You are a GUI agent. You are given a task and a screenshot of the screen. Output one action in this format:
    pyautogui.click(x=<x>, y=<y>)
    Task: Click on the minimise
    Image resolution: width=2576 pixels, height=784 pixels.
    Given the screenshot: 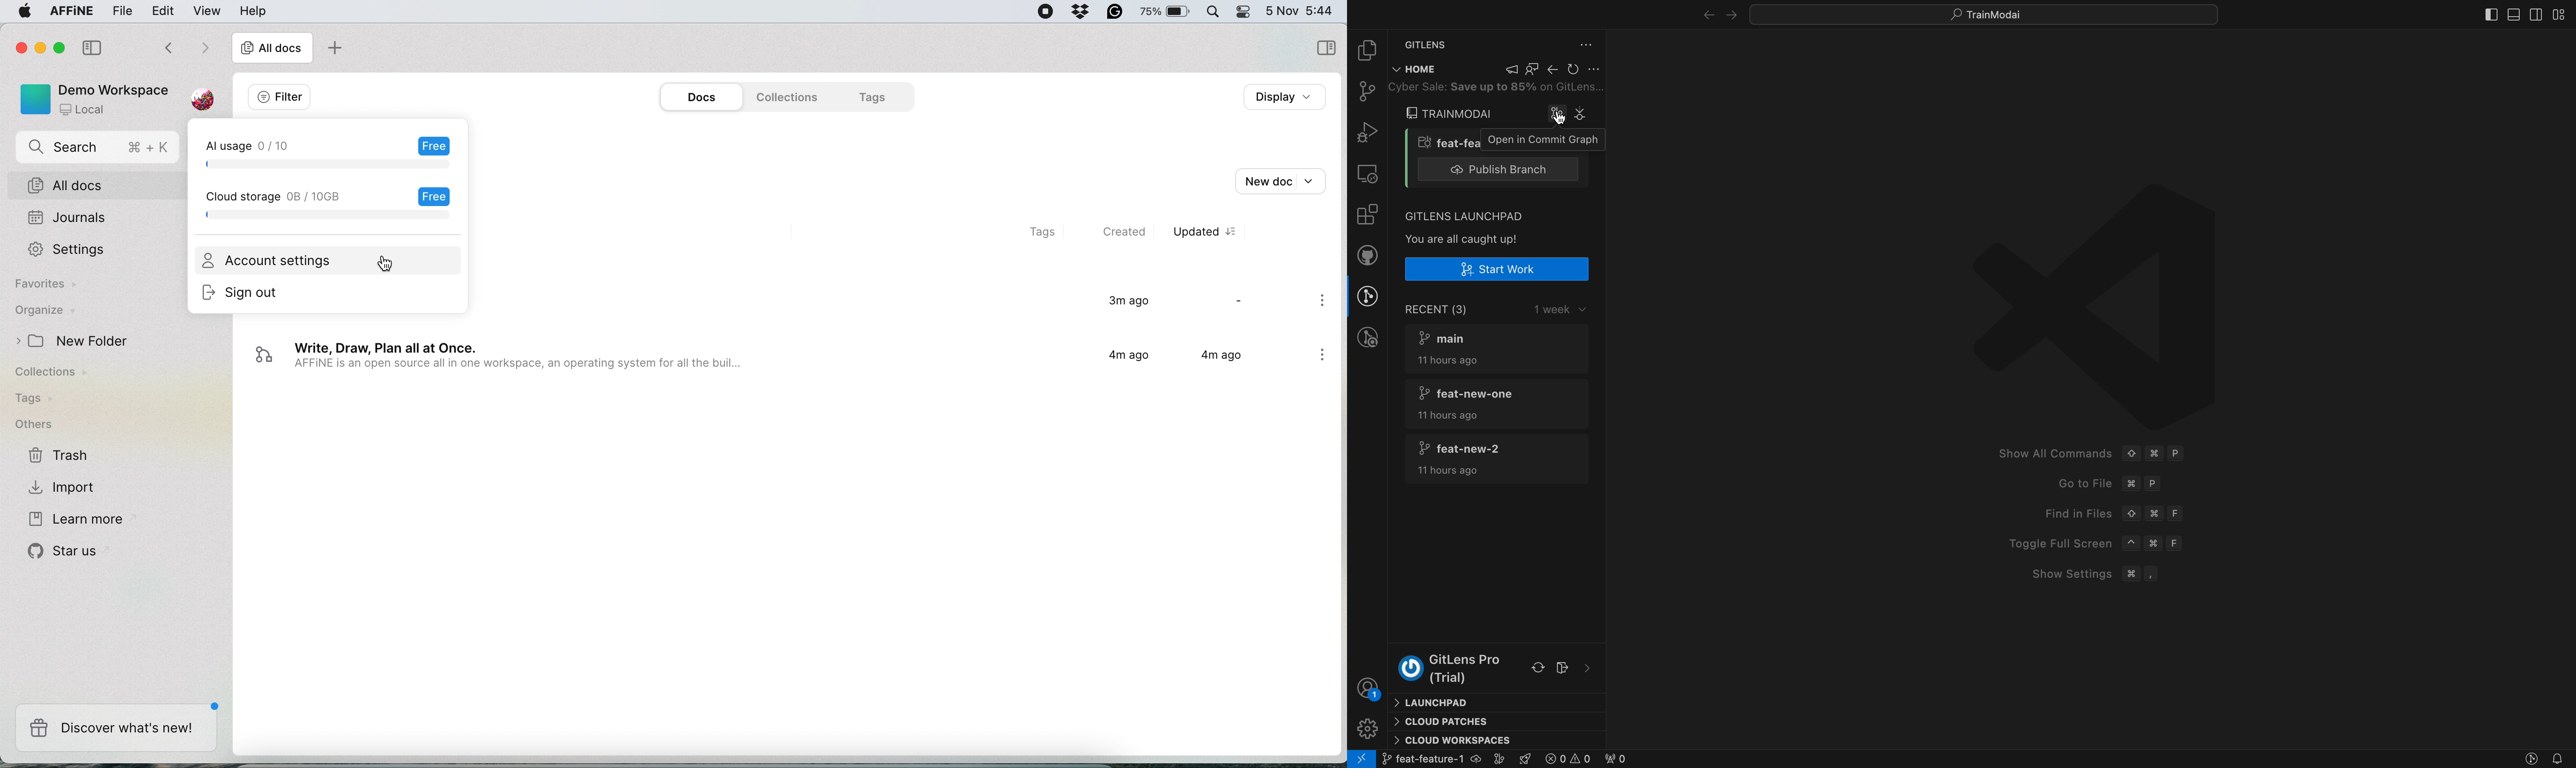 What is the action you would take?
    pyautogui.click(x=42, y=49)
    